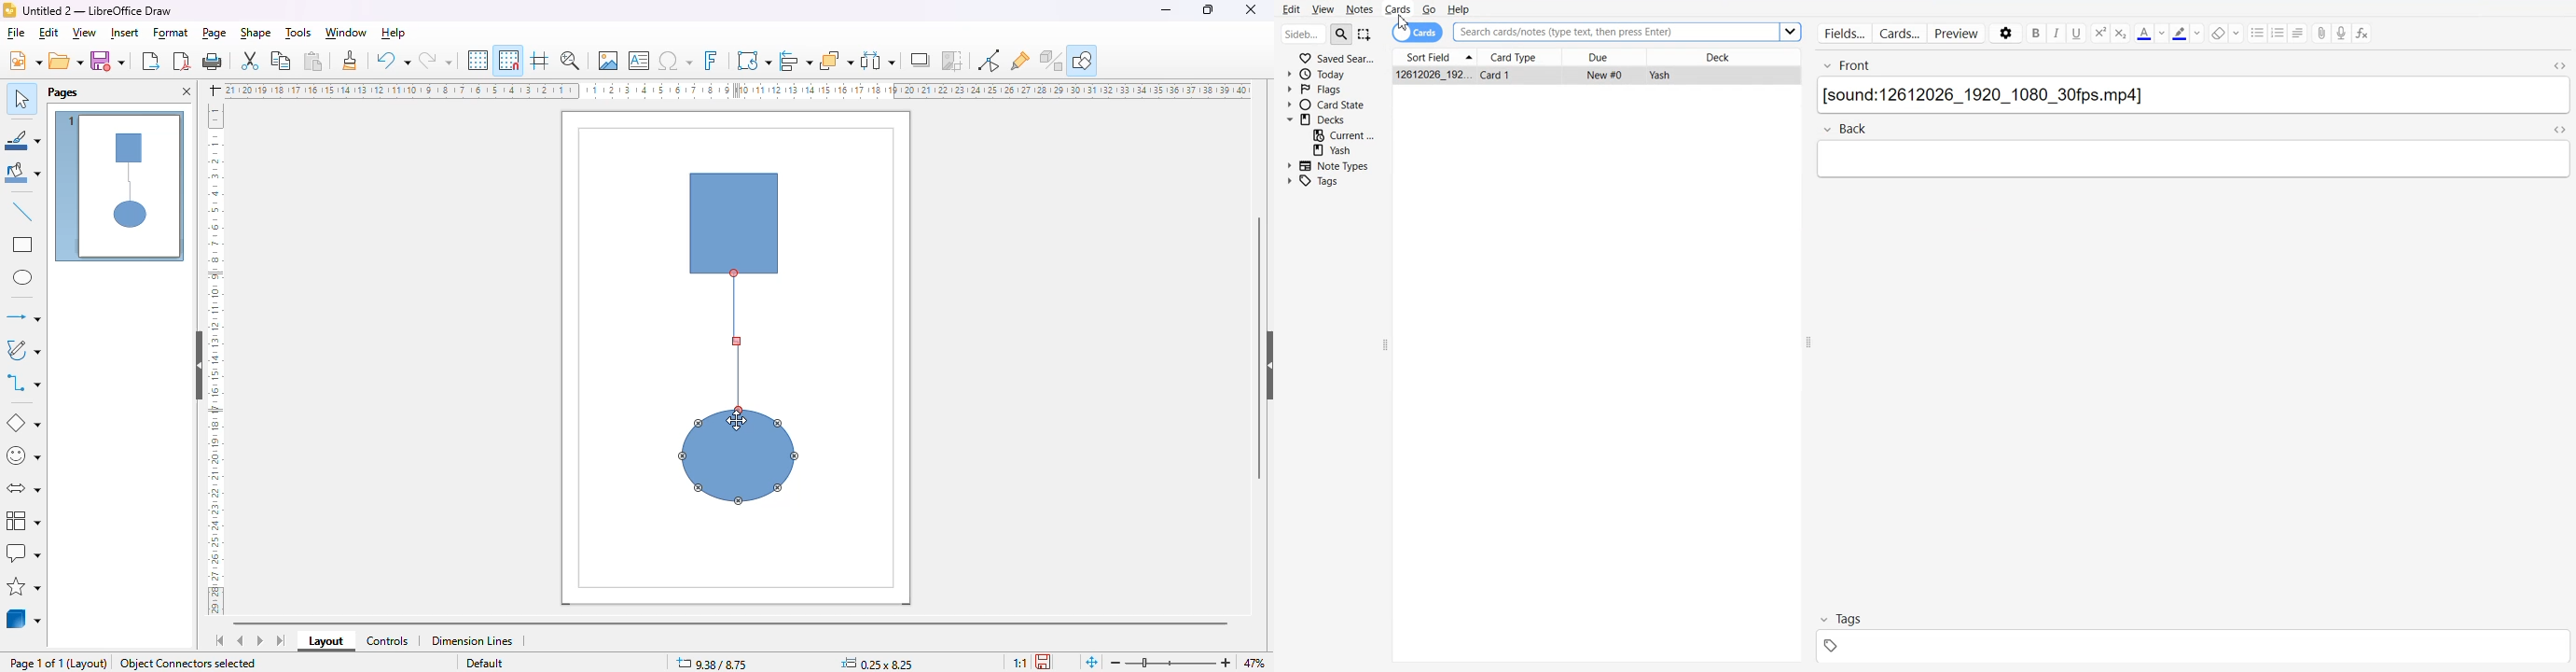 This screenshot has height=672, width=2576. I want to click on stars and banners, so click(25, 586).